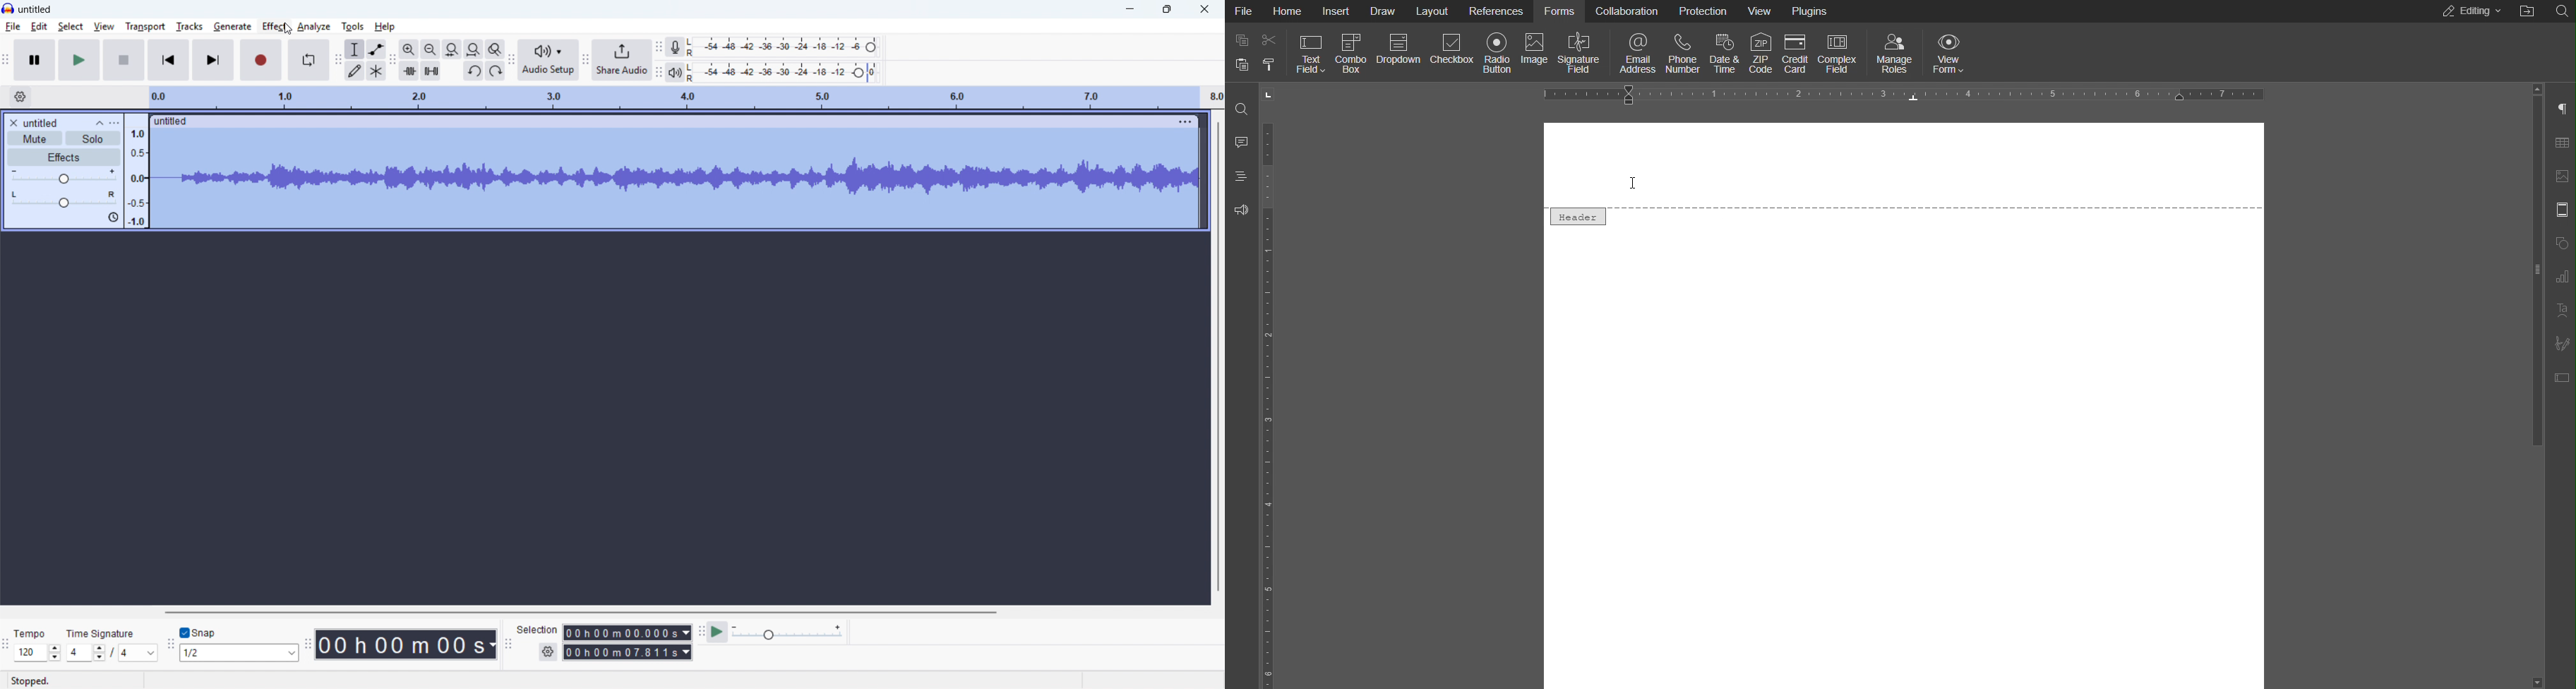 Image resolution: width=2576 pixels, height=700 pixels. What do you see at coordinates (1241, 142) in the screenshot?
I see `Comments` at bounding box center [1241, 142].